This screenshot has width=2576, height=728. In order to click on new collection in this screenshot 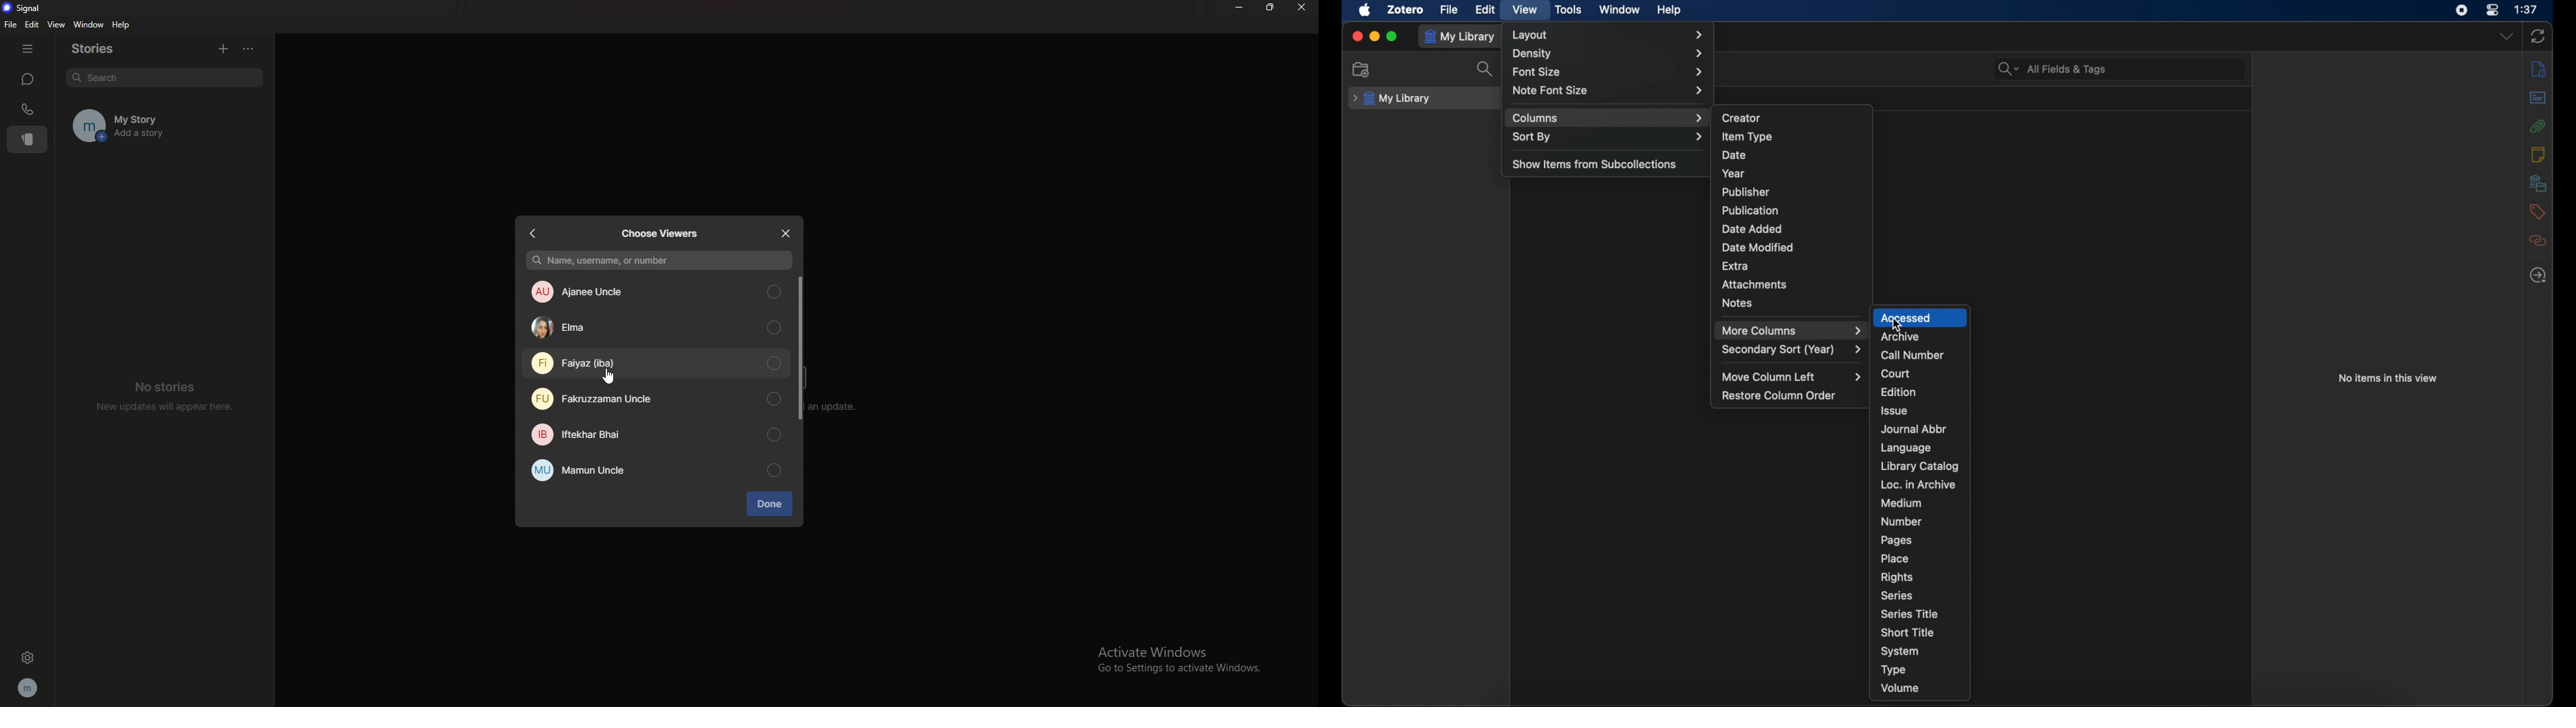, I will do `click(1362, 69)`.